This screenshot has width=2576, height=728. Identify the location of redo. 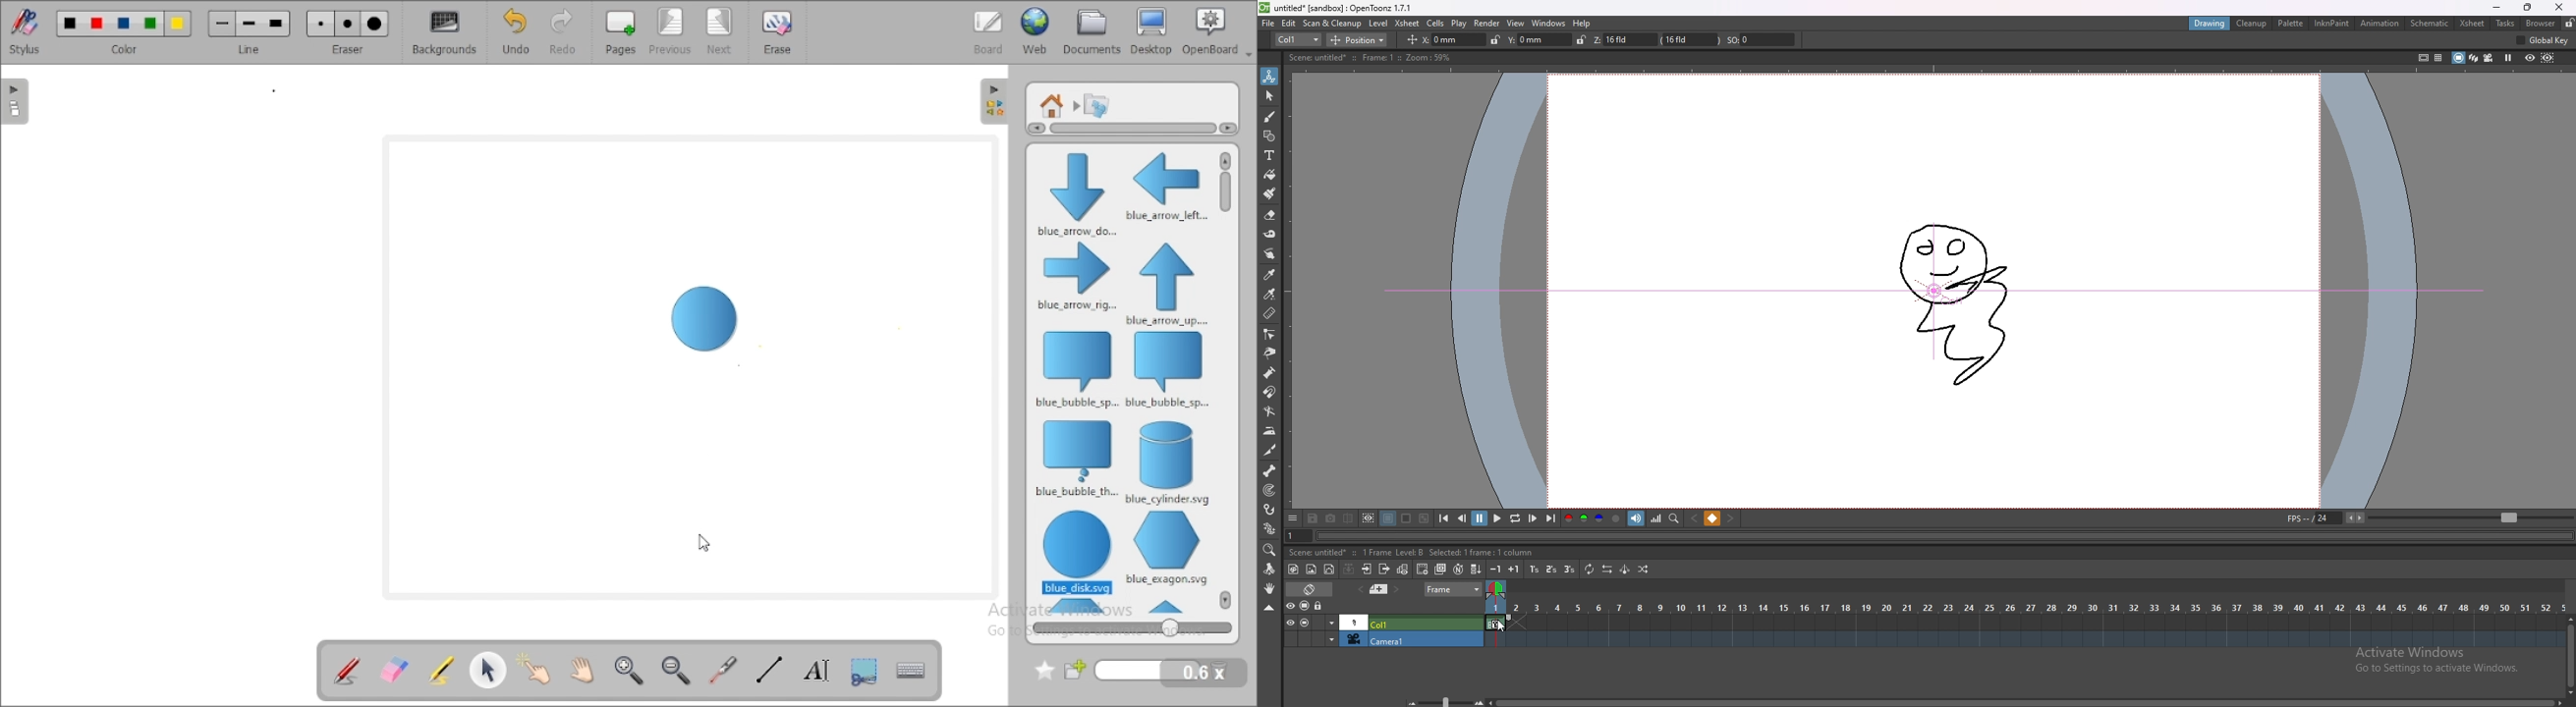
(561, 32).